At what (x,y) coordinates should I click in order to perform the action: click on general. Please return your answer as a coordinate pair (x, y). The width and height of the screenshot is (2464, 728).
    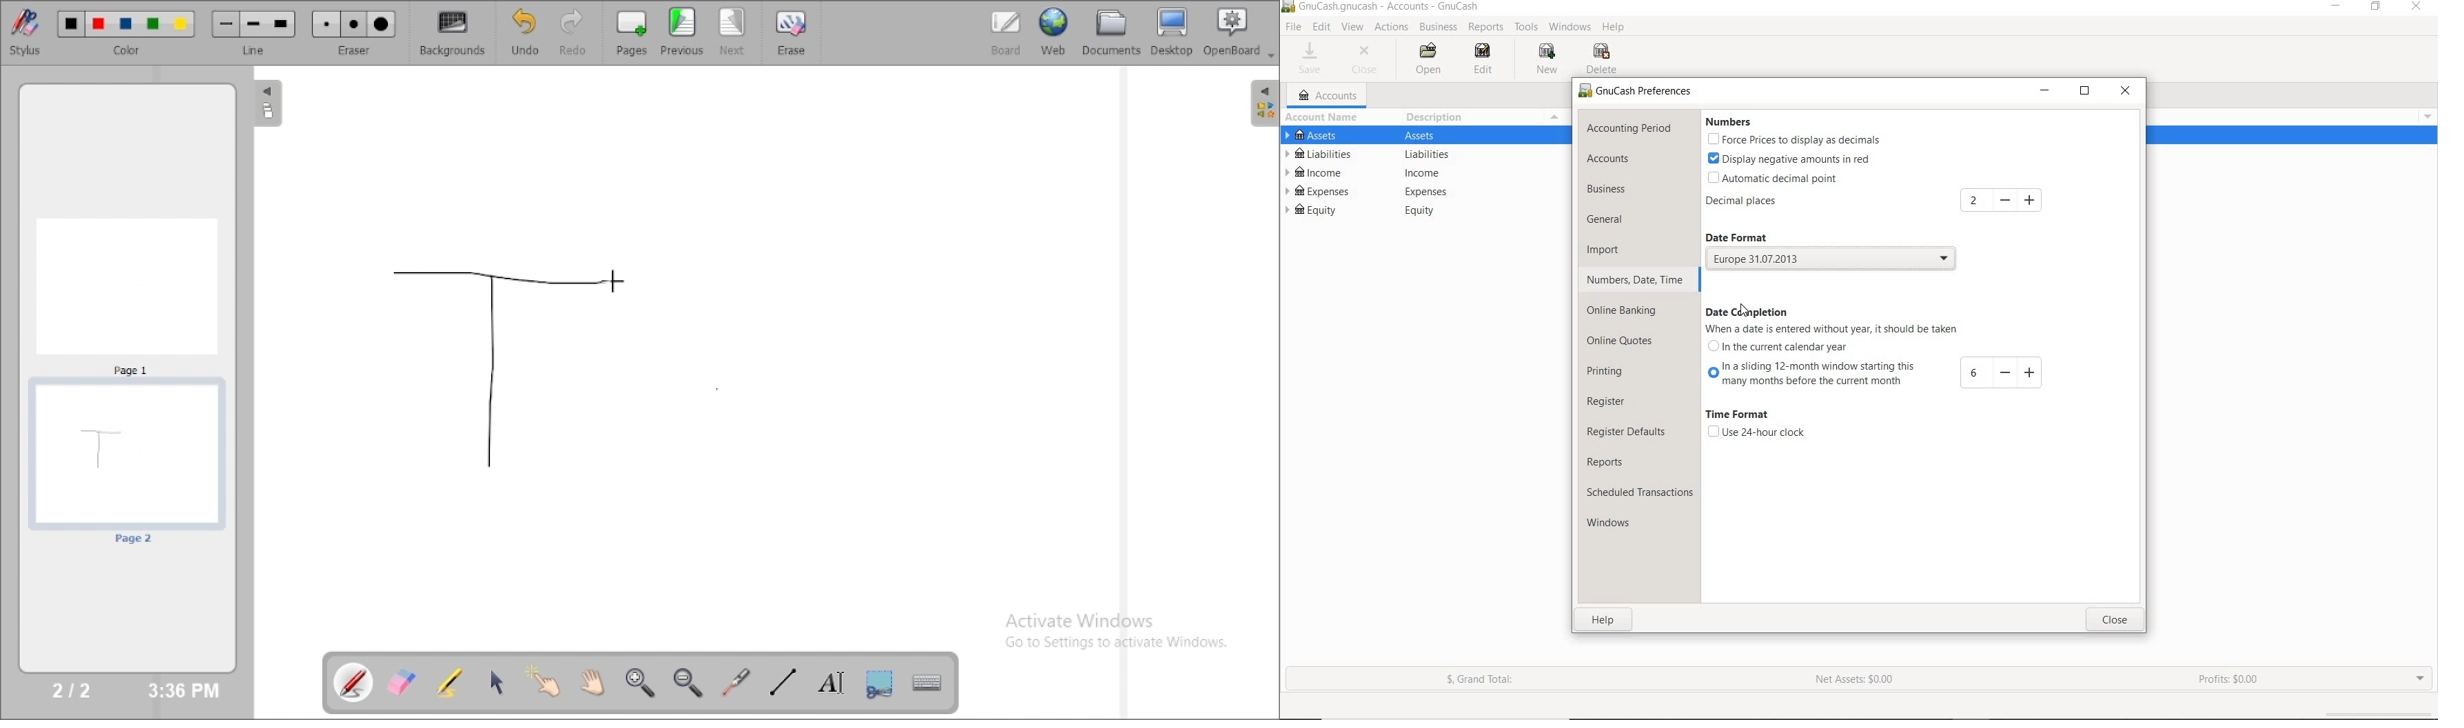
    Looking at the image, I should click on (1614, 221).